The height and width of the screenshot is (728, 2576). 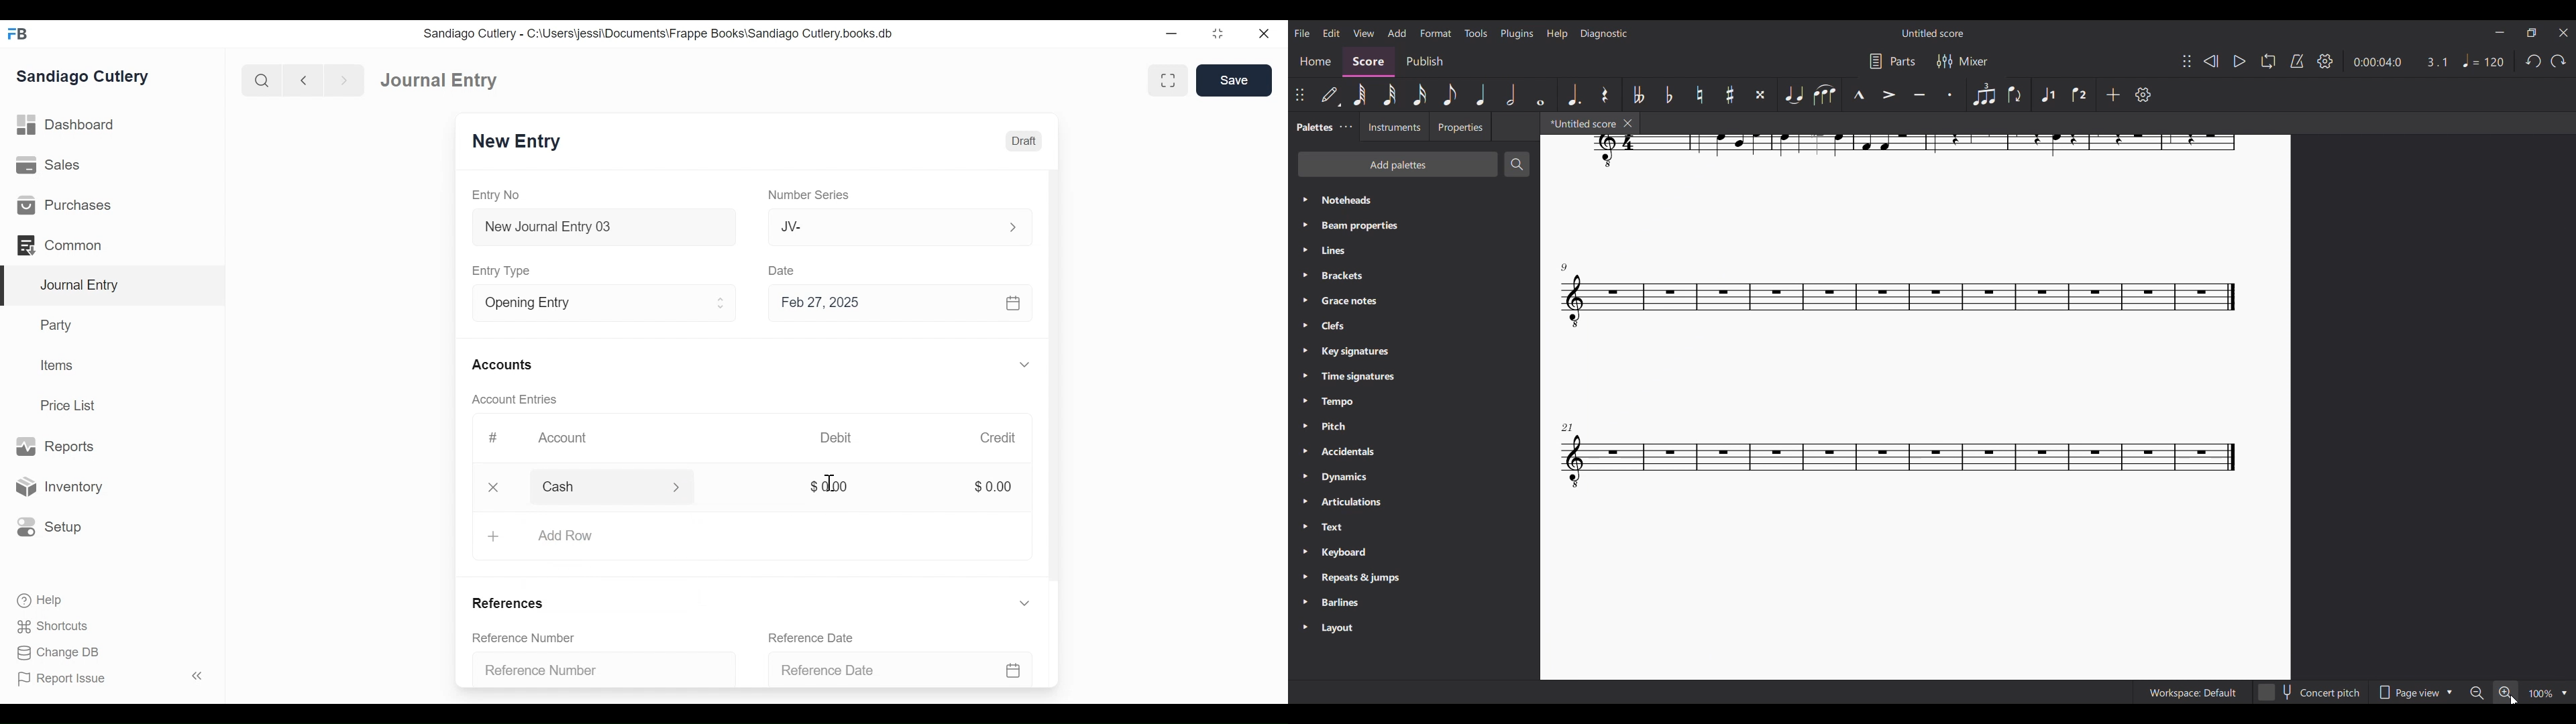 What do you see at coordinates (1517, 34) in the screenshot?
I see `Plugins menu` at bounding box center [1517, 34].